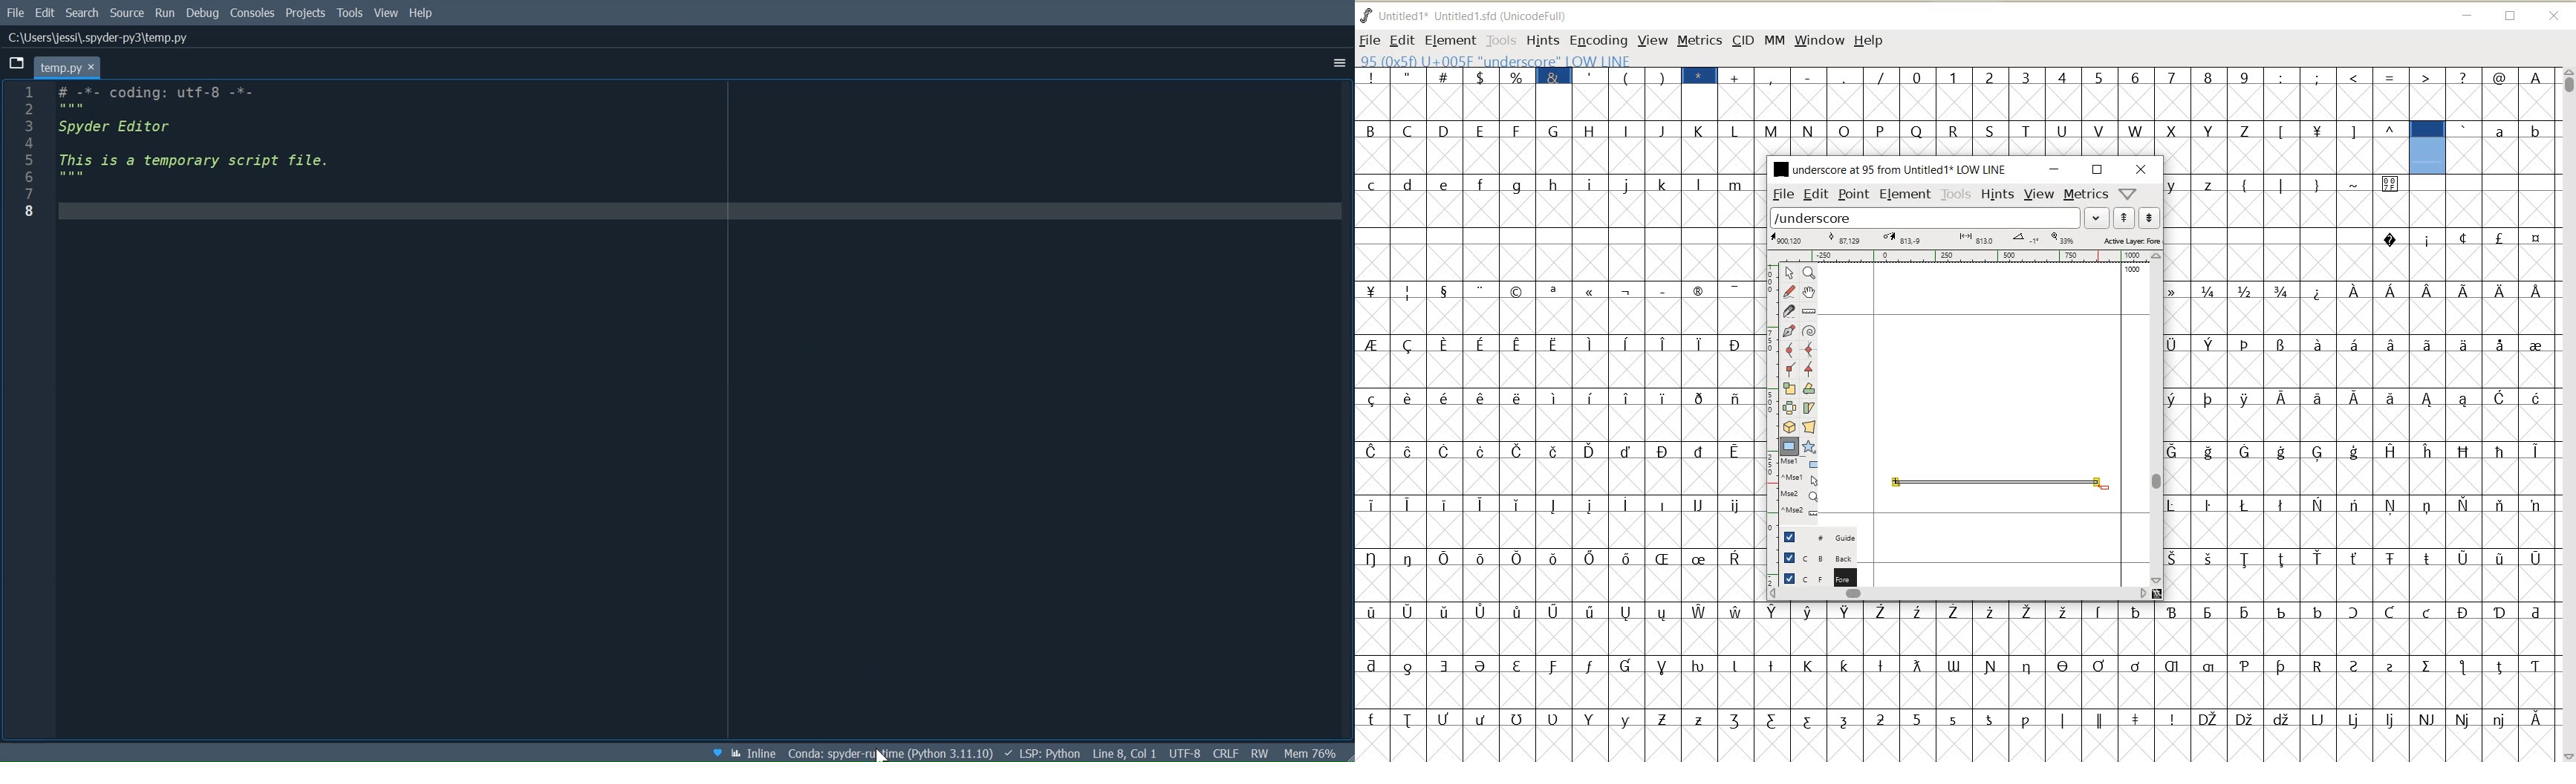  Describe the element at coordinates (1809, 311) in the screenshot. I see `measure a distance, angle between points` at that location.